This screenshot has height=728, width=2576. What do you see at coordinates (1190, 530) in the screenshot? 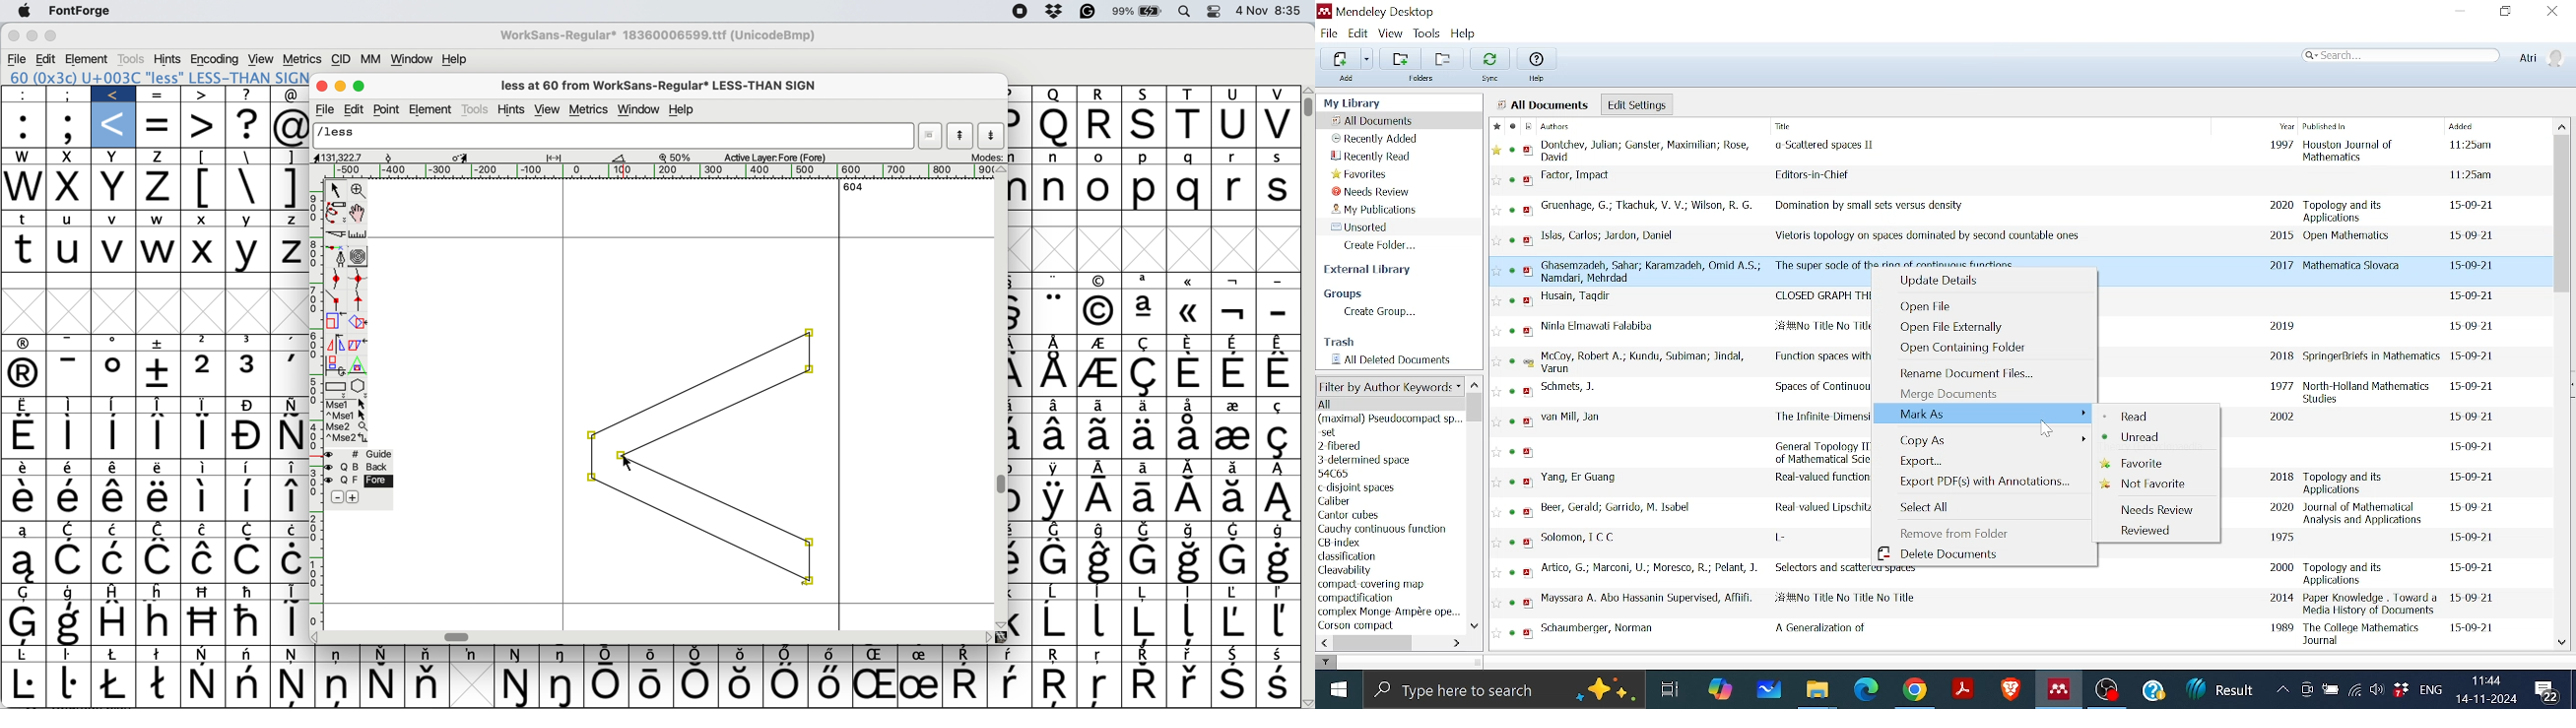
I see `Symbol` at bounding box center [1190, 530].